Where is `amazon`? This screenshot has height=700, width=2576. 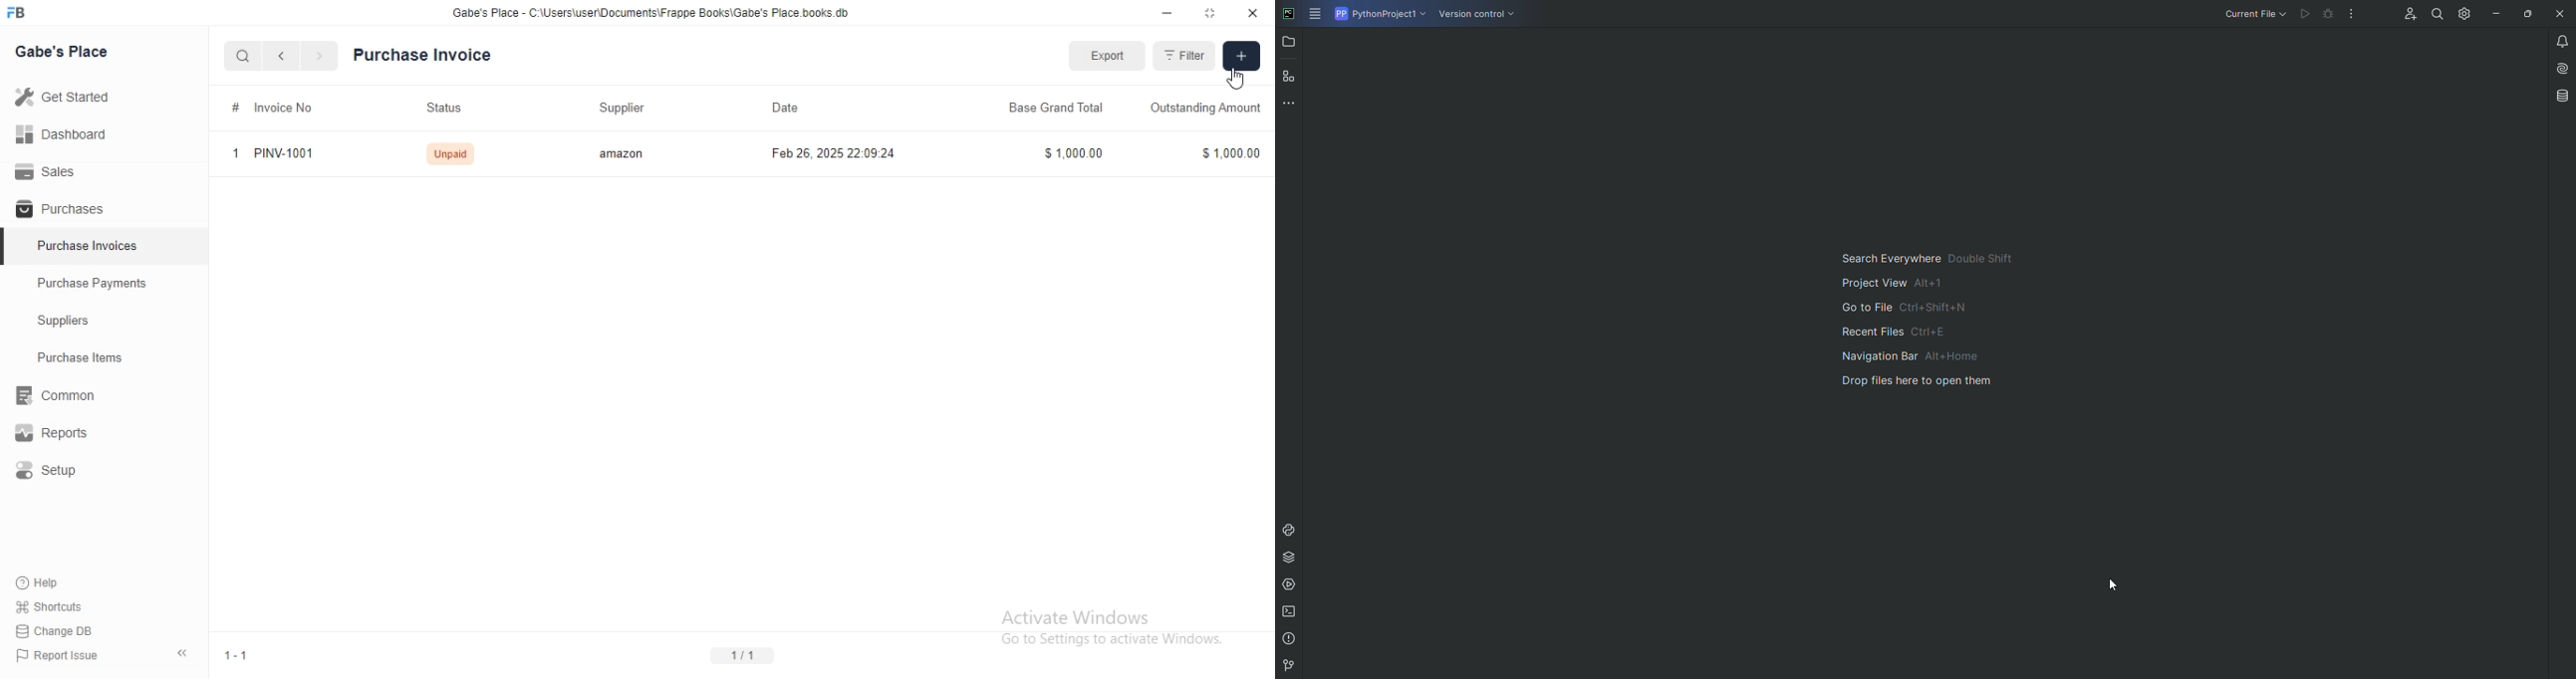 amazon is located at coordinates (623, 153).